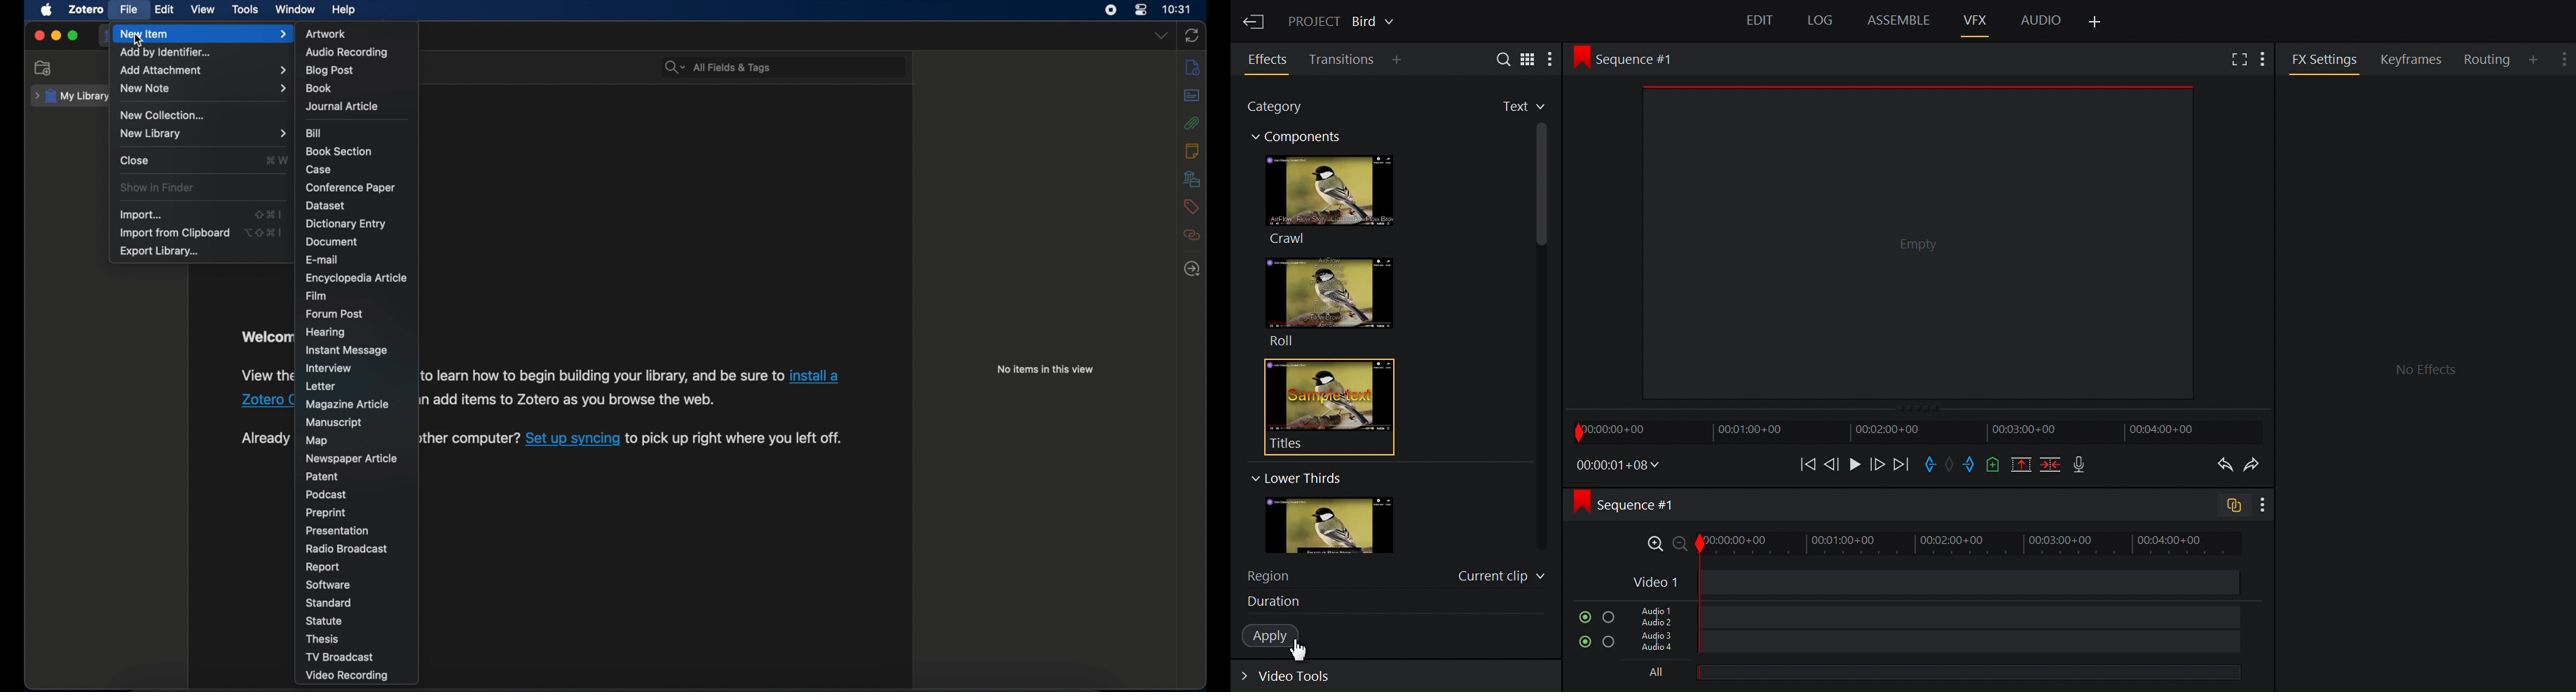 This screenshot has width=2576, height=700. What do you see at coordinates (1178, 10) in the screenshot?
I see `time` at bounding box center [1178, 10].